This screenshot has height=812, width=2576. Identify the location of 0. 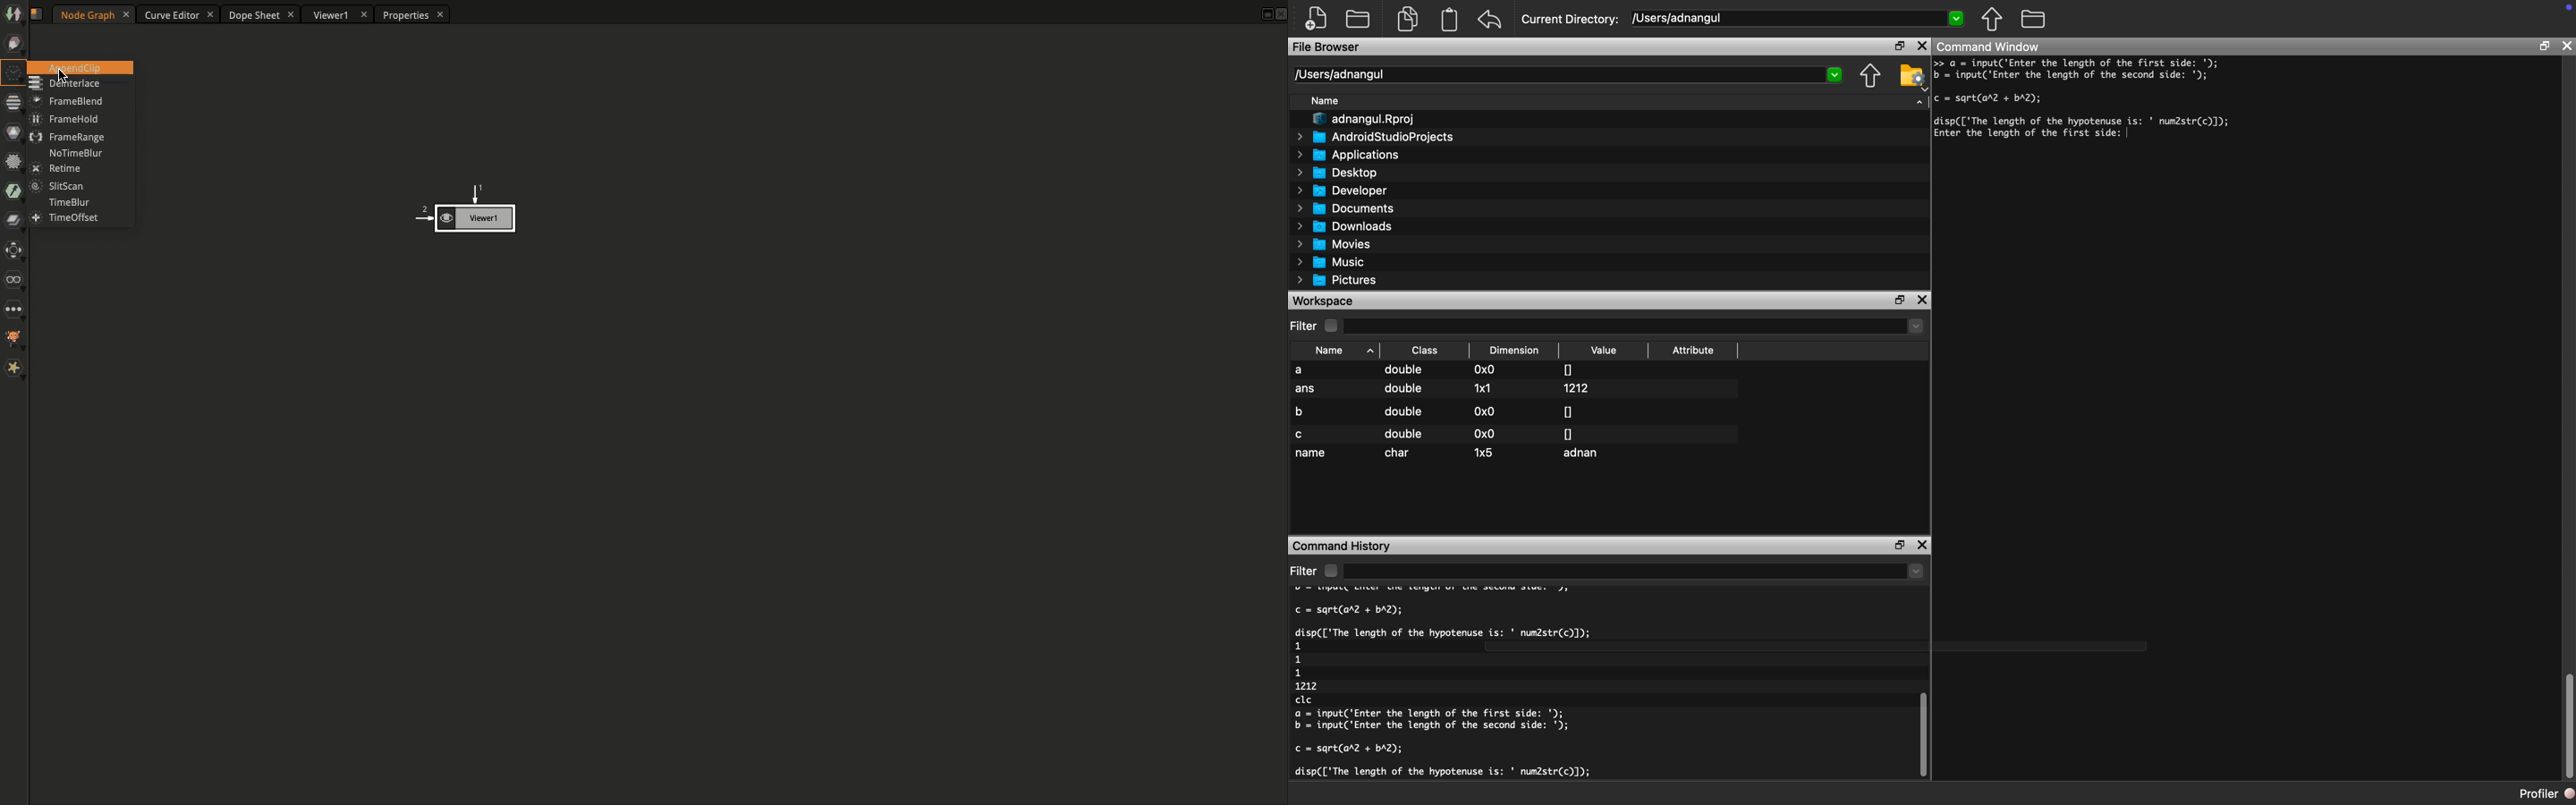
(1568, 369).